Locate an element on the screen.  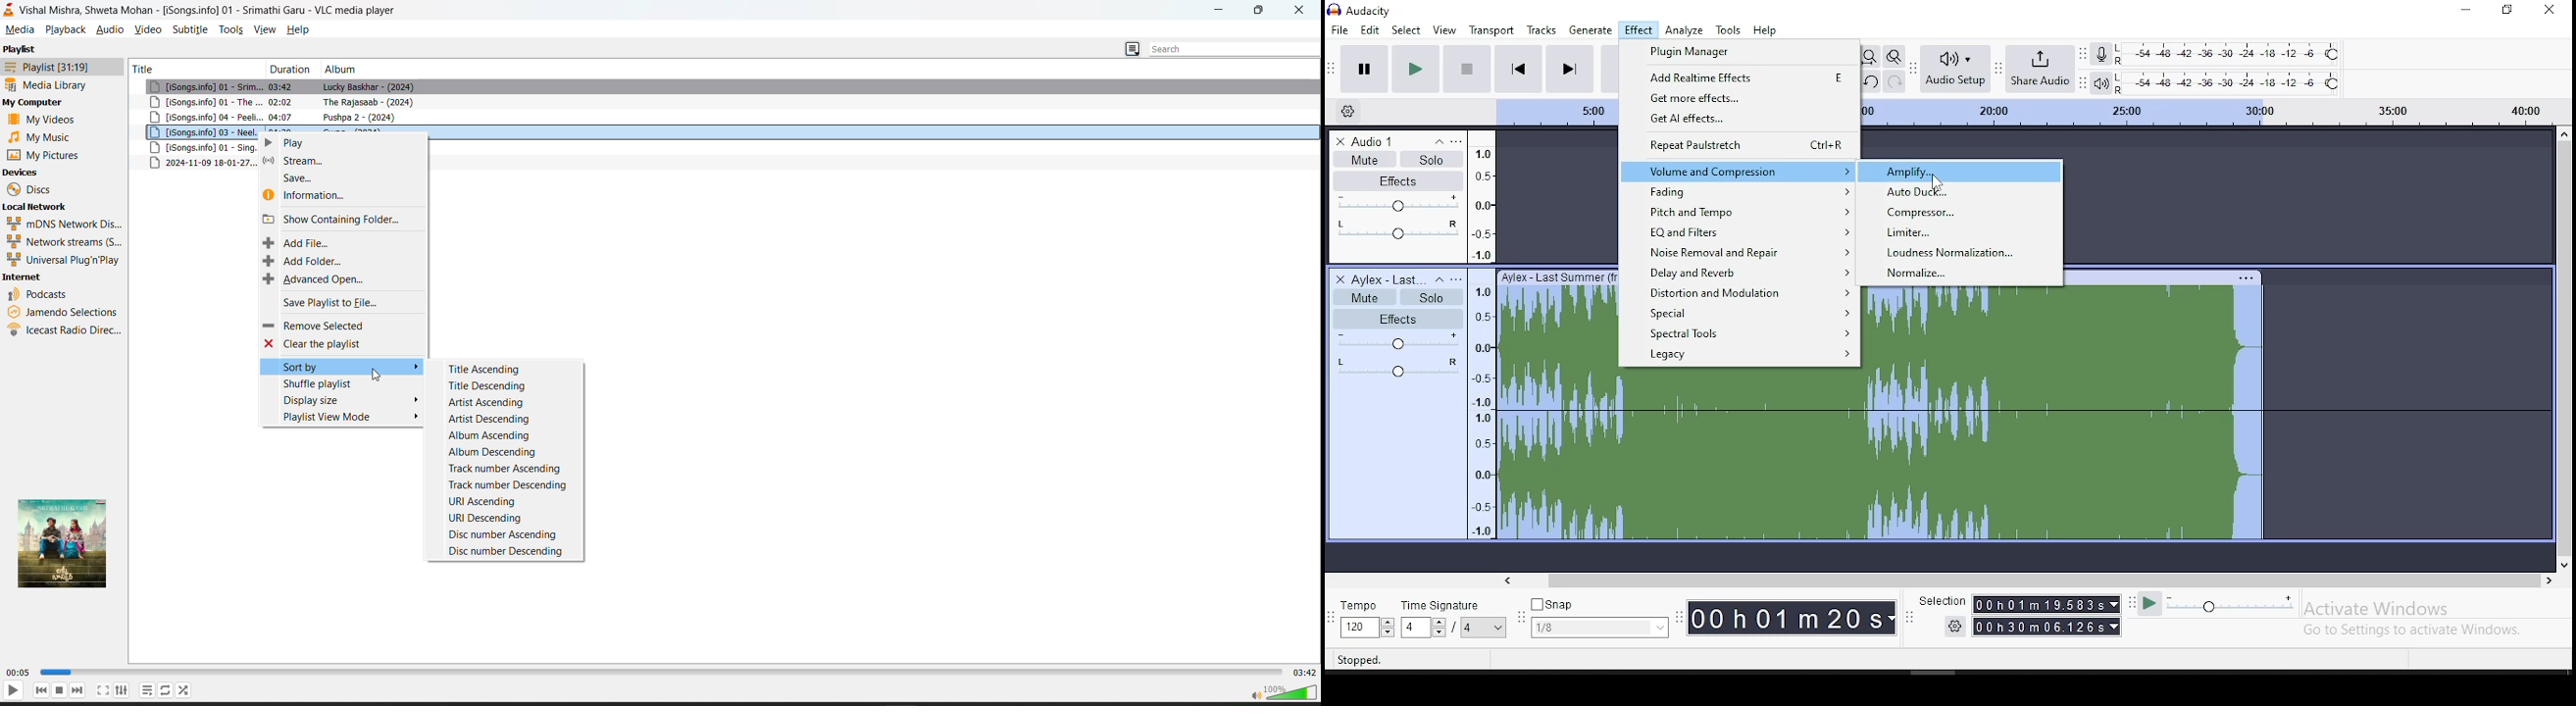
EQ and filters is located at coordinates (1741, 233).